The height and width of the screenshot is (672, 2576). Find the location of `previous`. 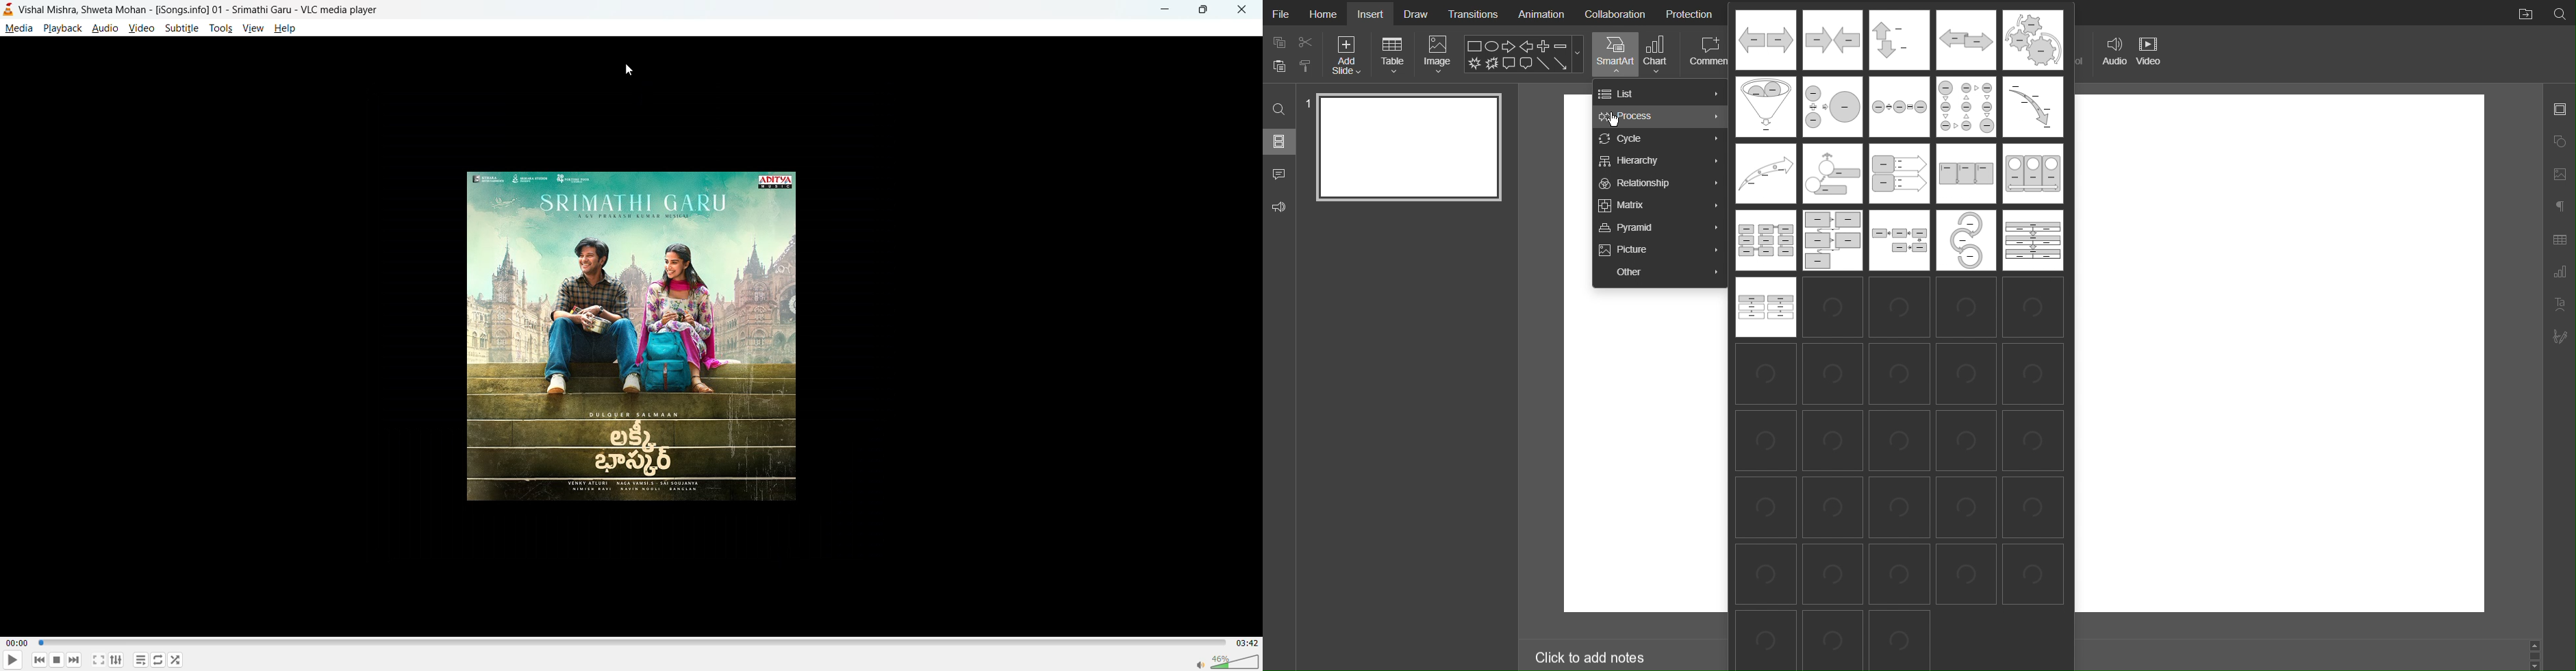

previous is located at coordinates (40, 659).